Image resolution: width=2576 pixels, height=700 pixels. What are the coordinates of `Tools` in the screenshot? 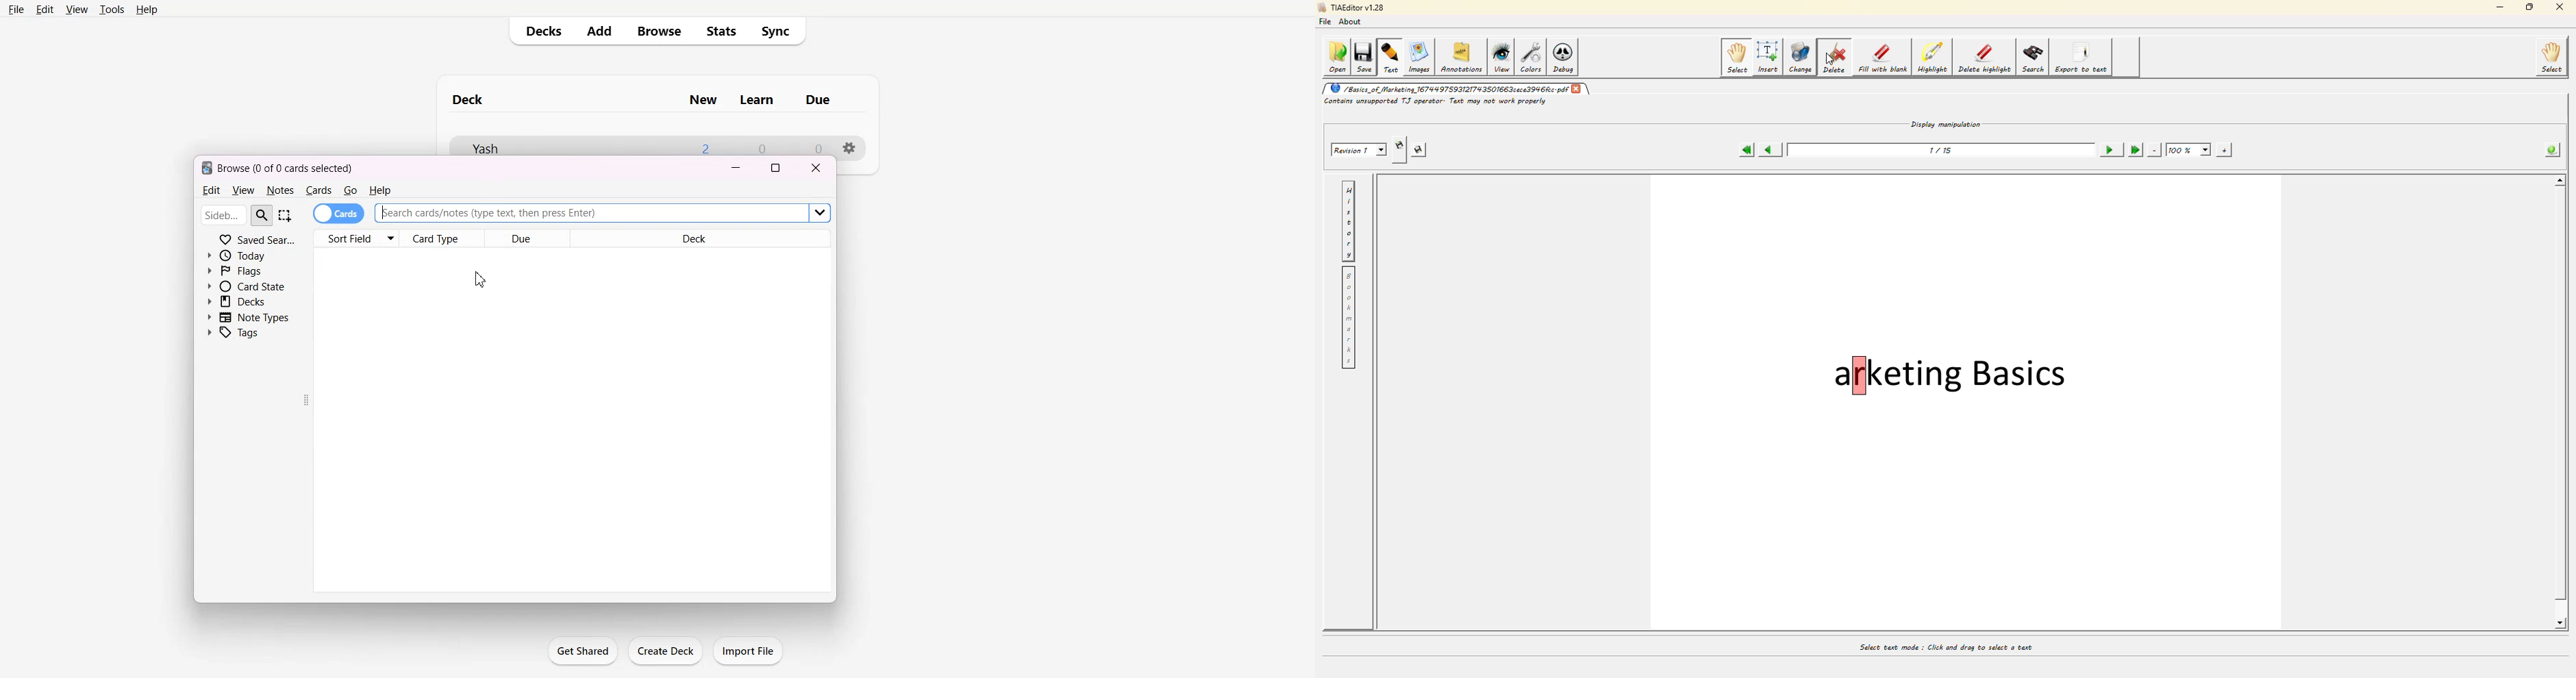 It's located at (111, 9).